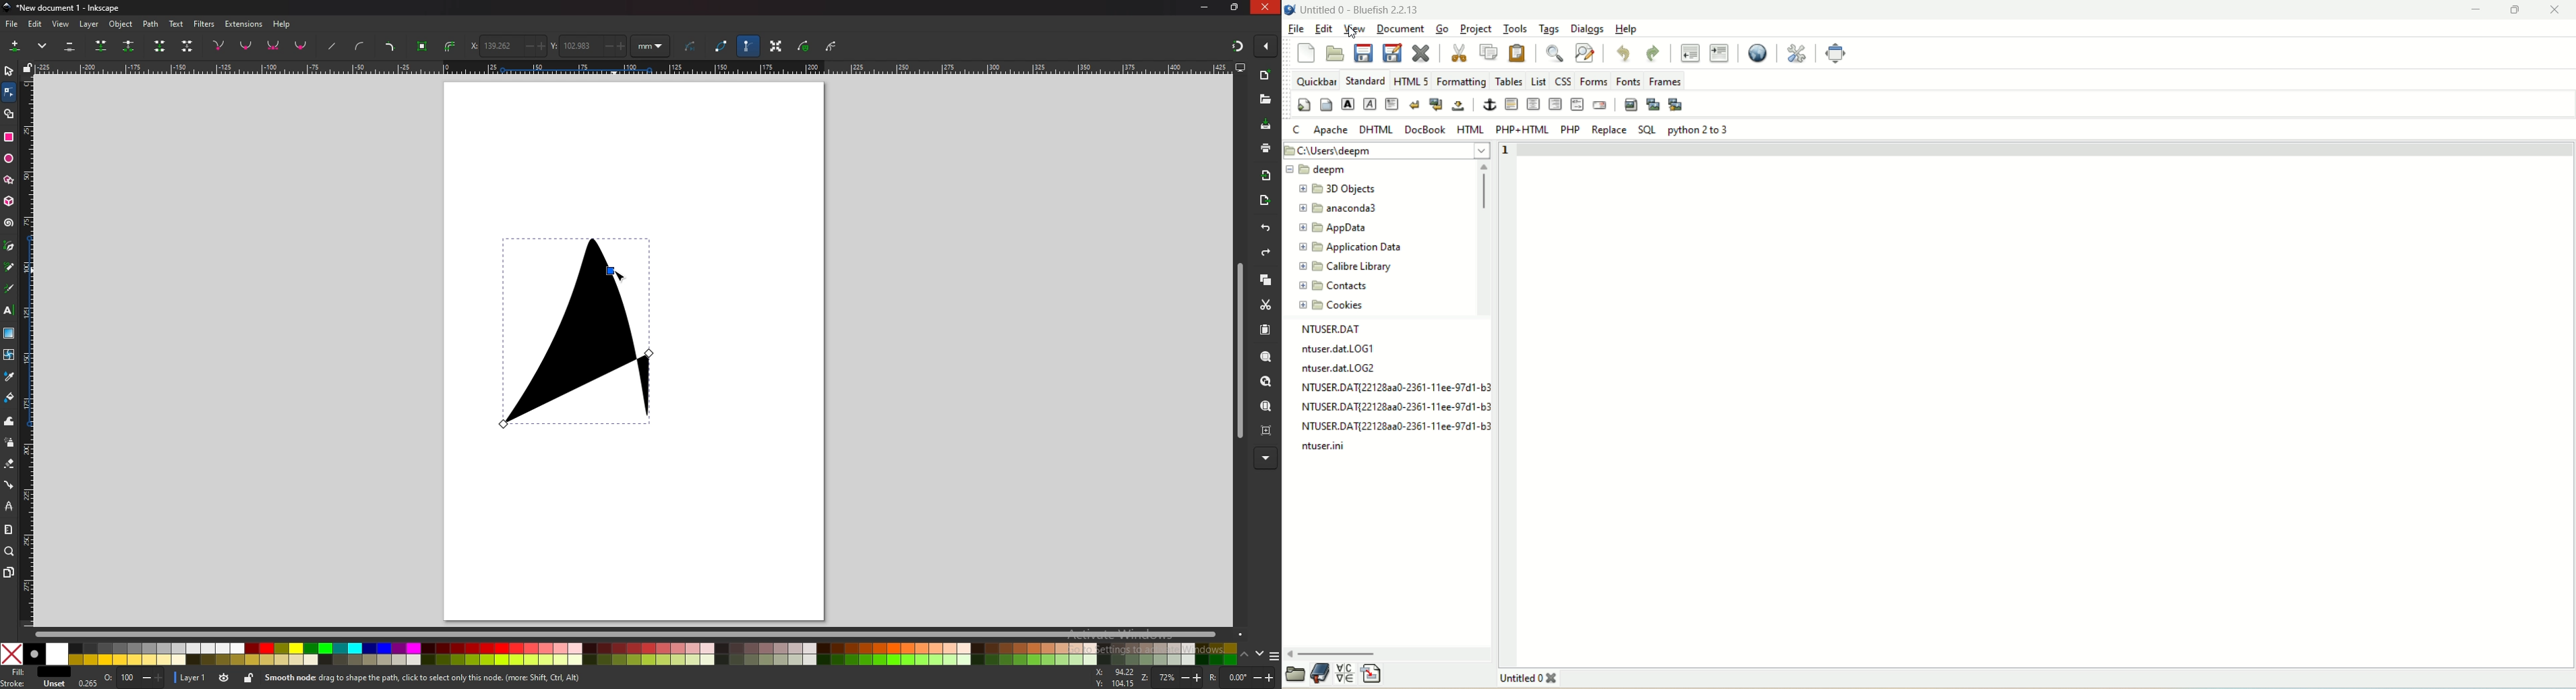  I want to click on documentation, so click(1321, 675).